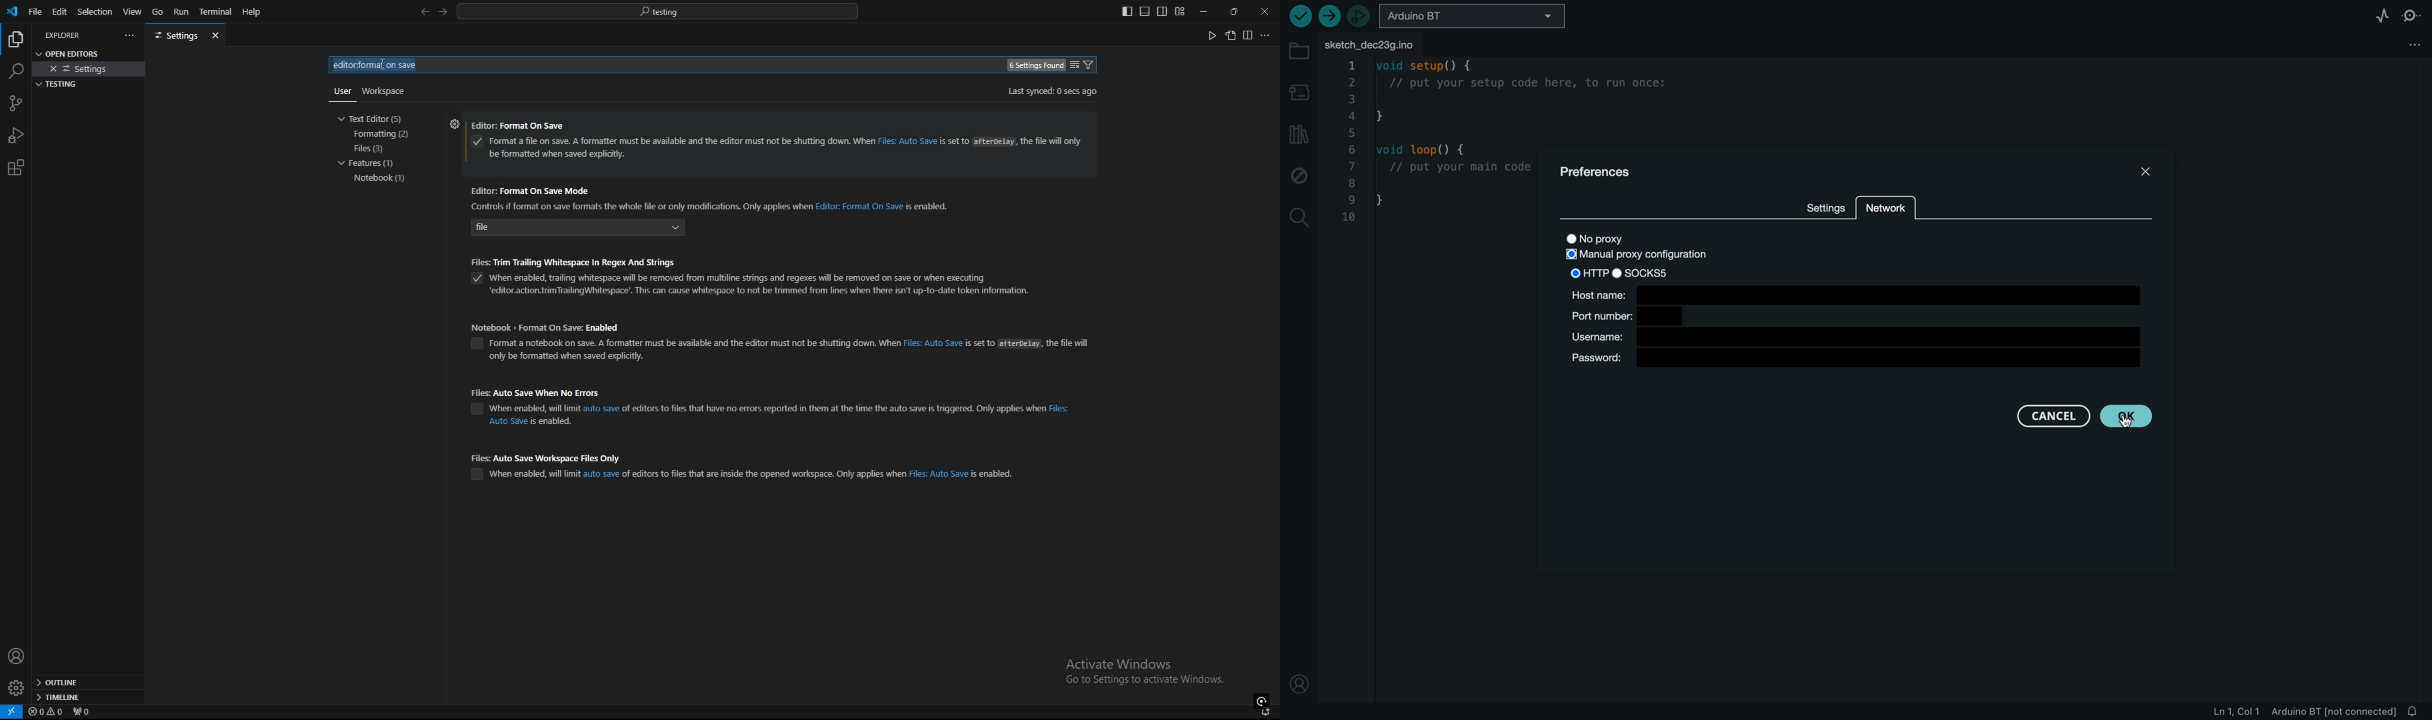 The height and width of the screenshot is (728, 2436). I want to click on open a remote window, so click(12, 712).